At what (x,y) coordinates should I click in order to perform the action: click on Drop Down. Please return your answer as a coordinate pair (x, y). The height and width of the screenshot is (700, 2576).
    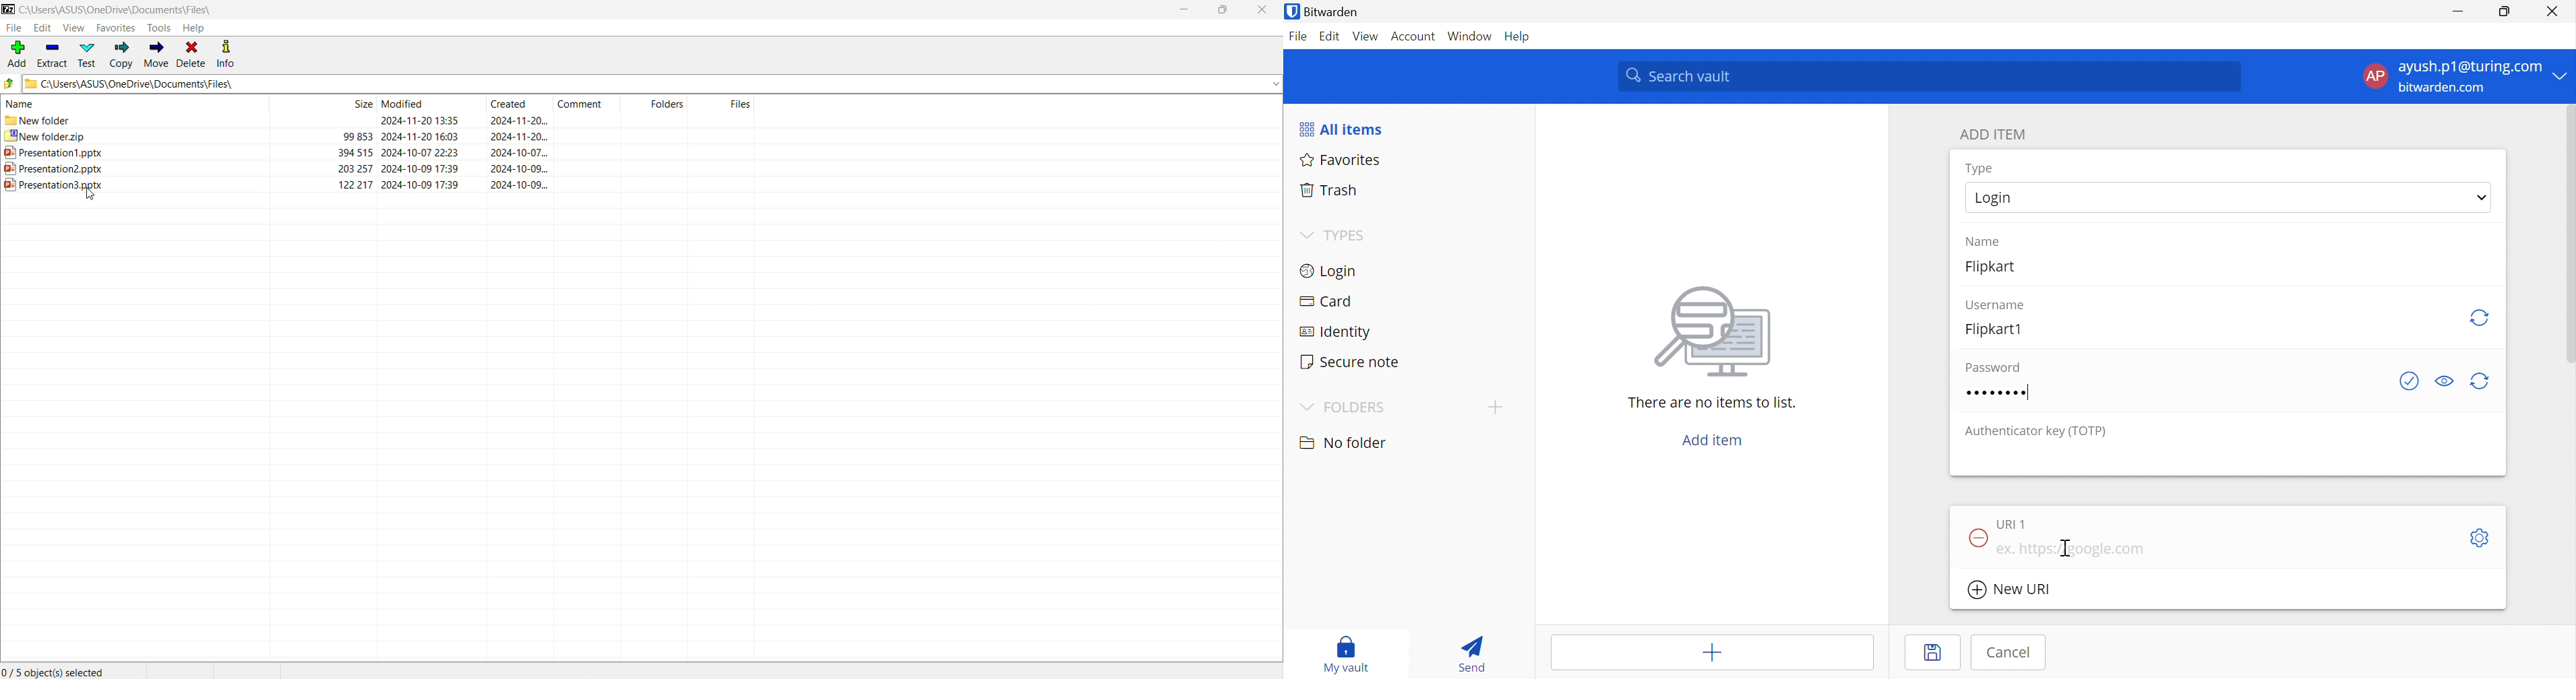
    Looking at the image, I should click on (1307, 408).